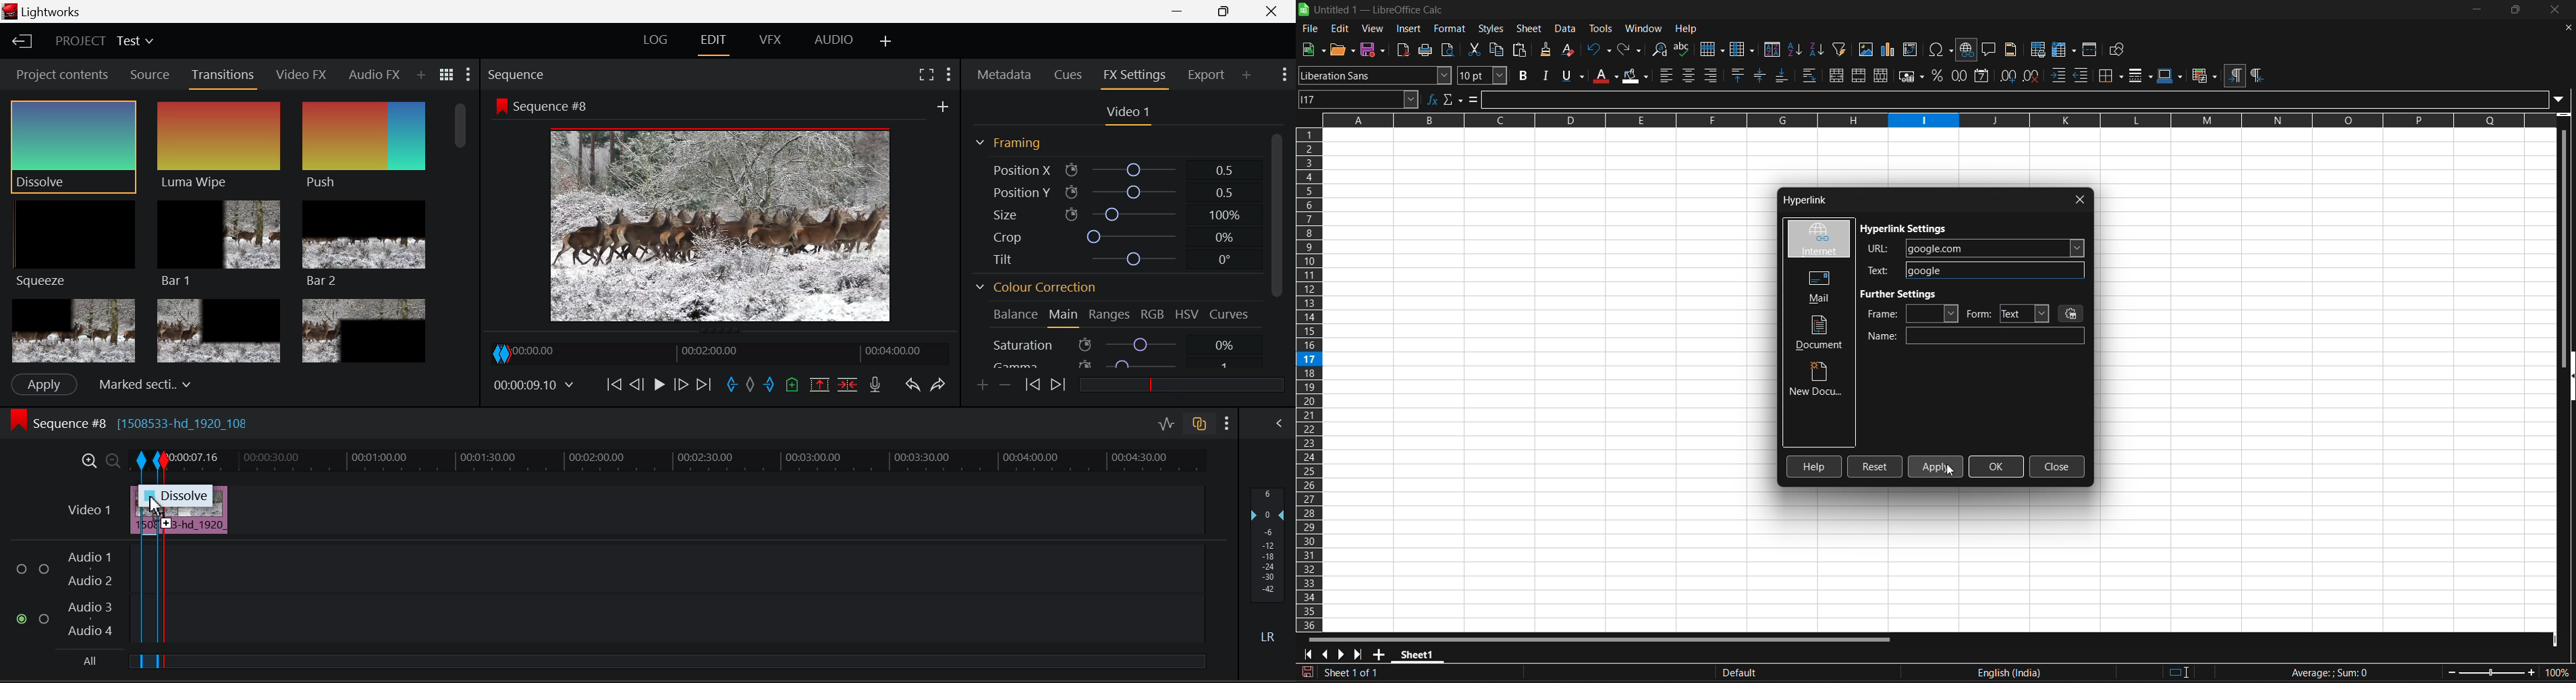 Image resolution: width=2576 pixels, height=700 pixels. I want to click on Gamma, so click(1117, 364).